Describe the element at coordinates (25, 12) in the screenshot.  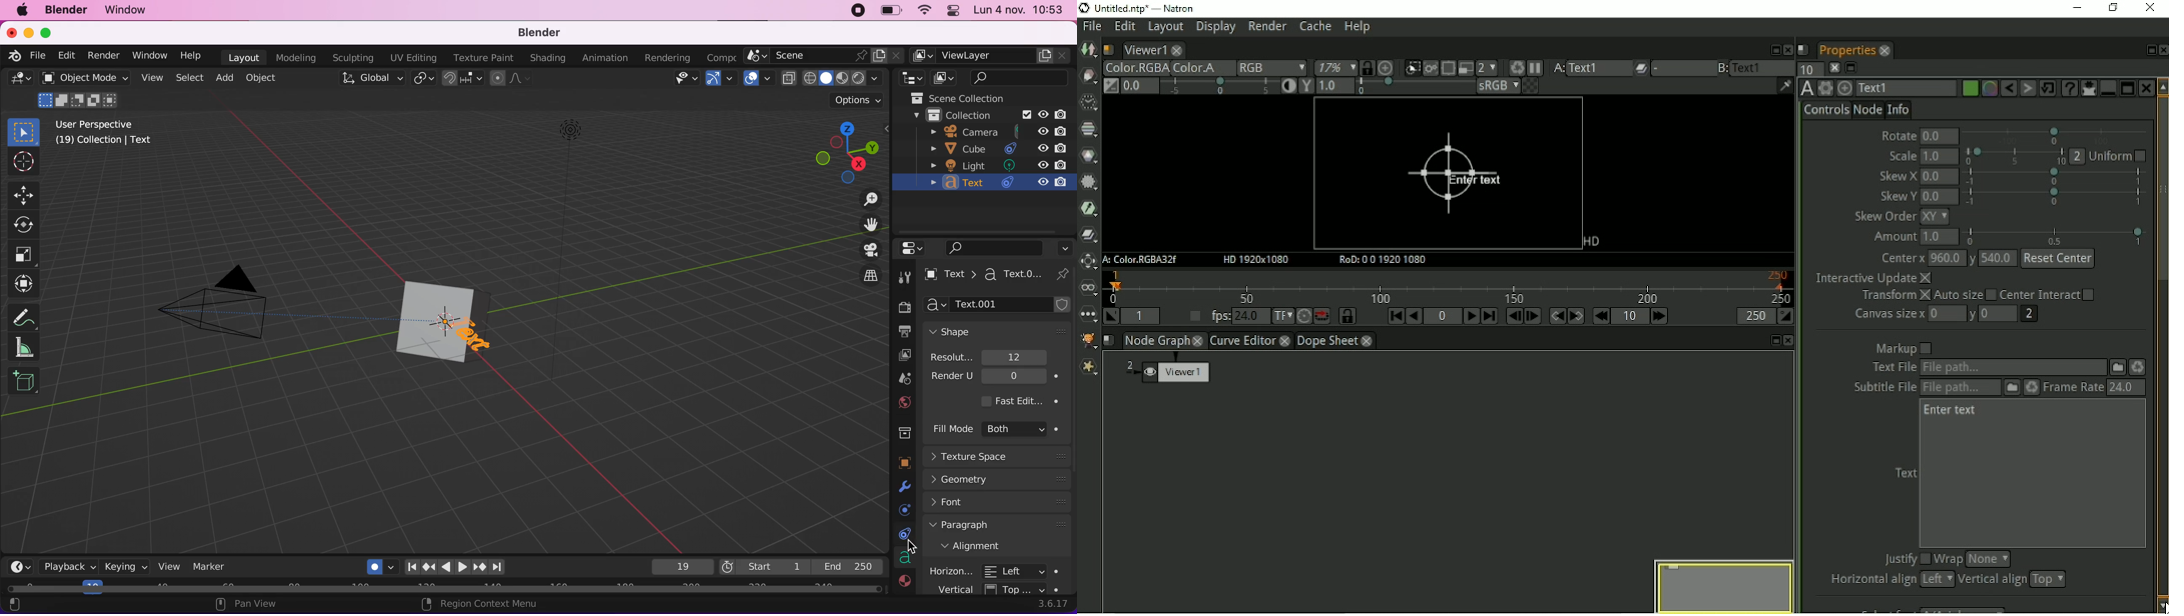
I see `mac logo` at that location.